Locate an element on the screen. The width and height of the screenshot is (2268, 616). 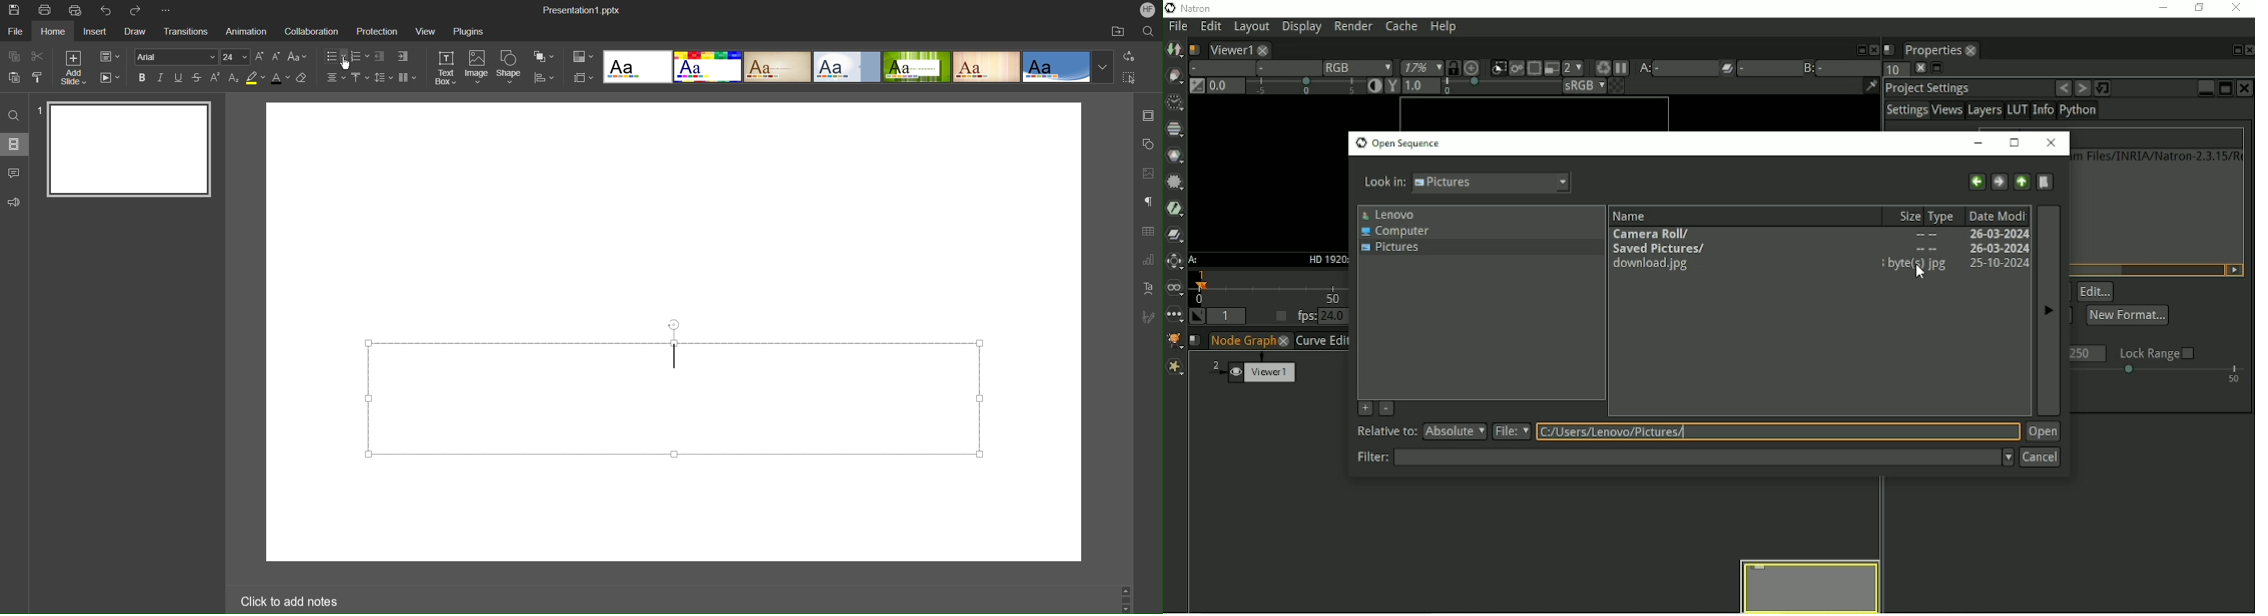
Undo  is located at coordinates (108, 10).